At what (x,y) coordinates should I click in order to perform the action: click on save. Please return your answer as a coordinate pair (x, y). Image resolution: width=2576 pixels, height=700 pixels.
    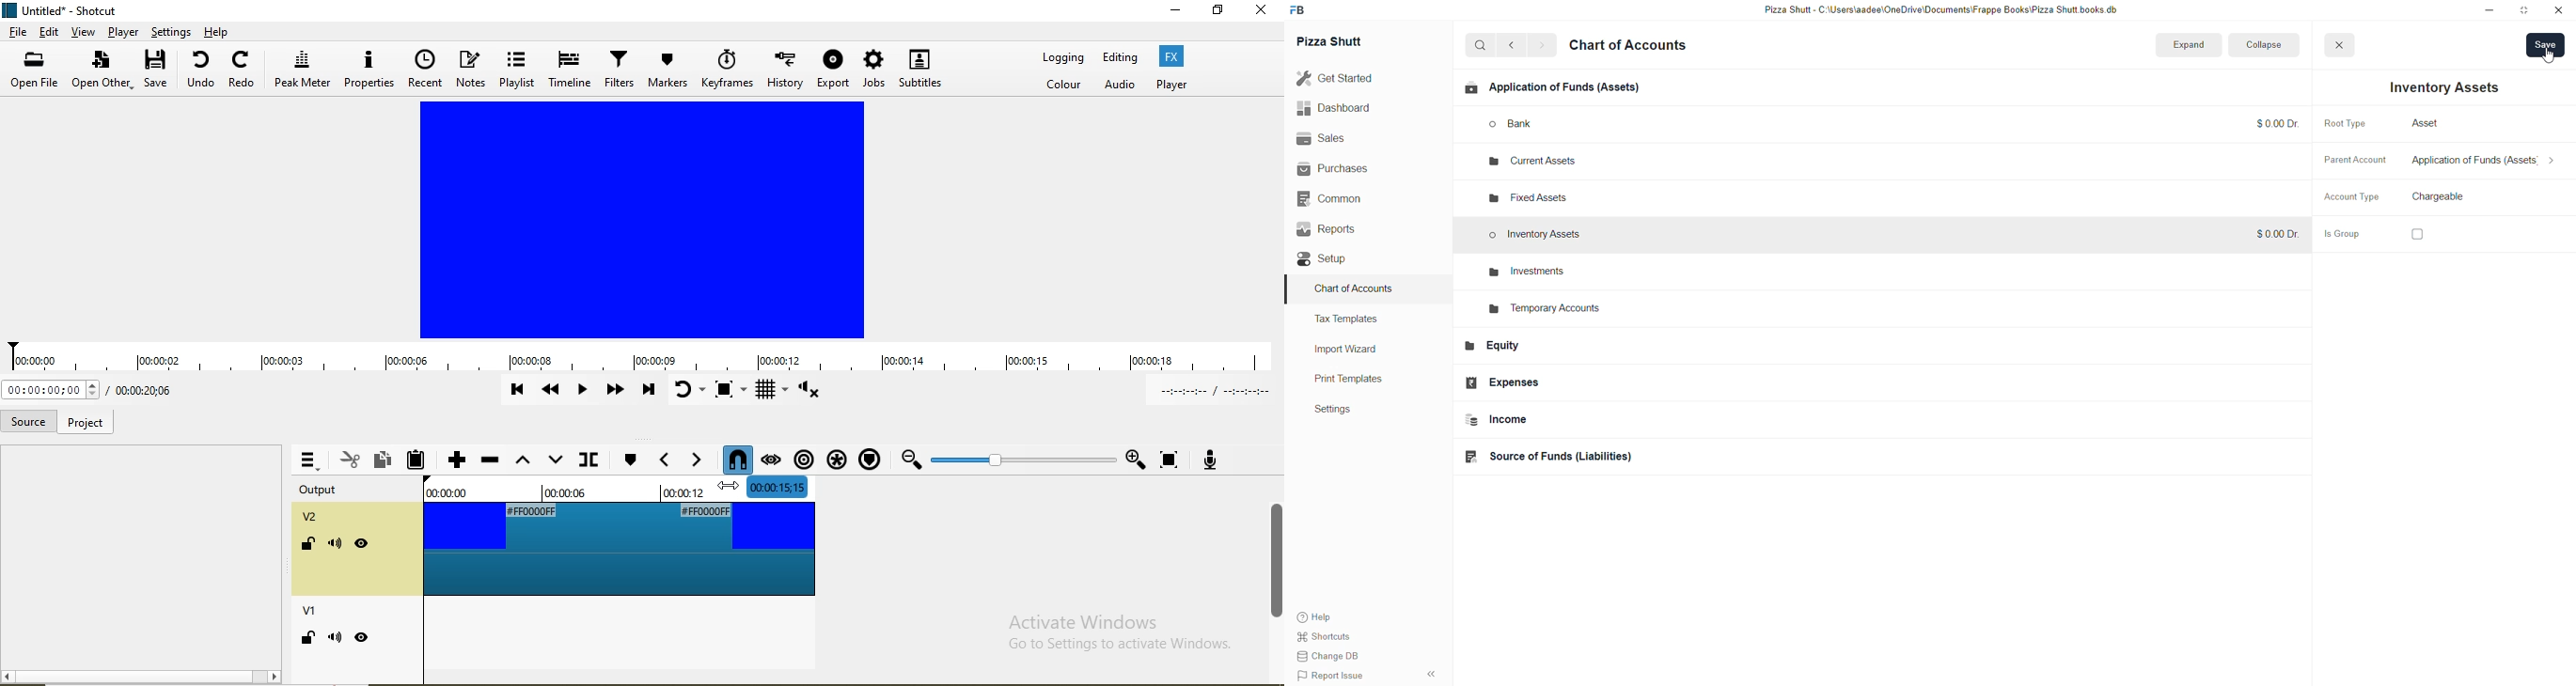
    Looking at the image, I should click on (2543, 45).